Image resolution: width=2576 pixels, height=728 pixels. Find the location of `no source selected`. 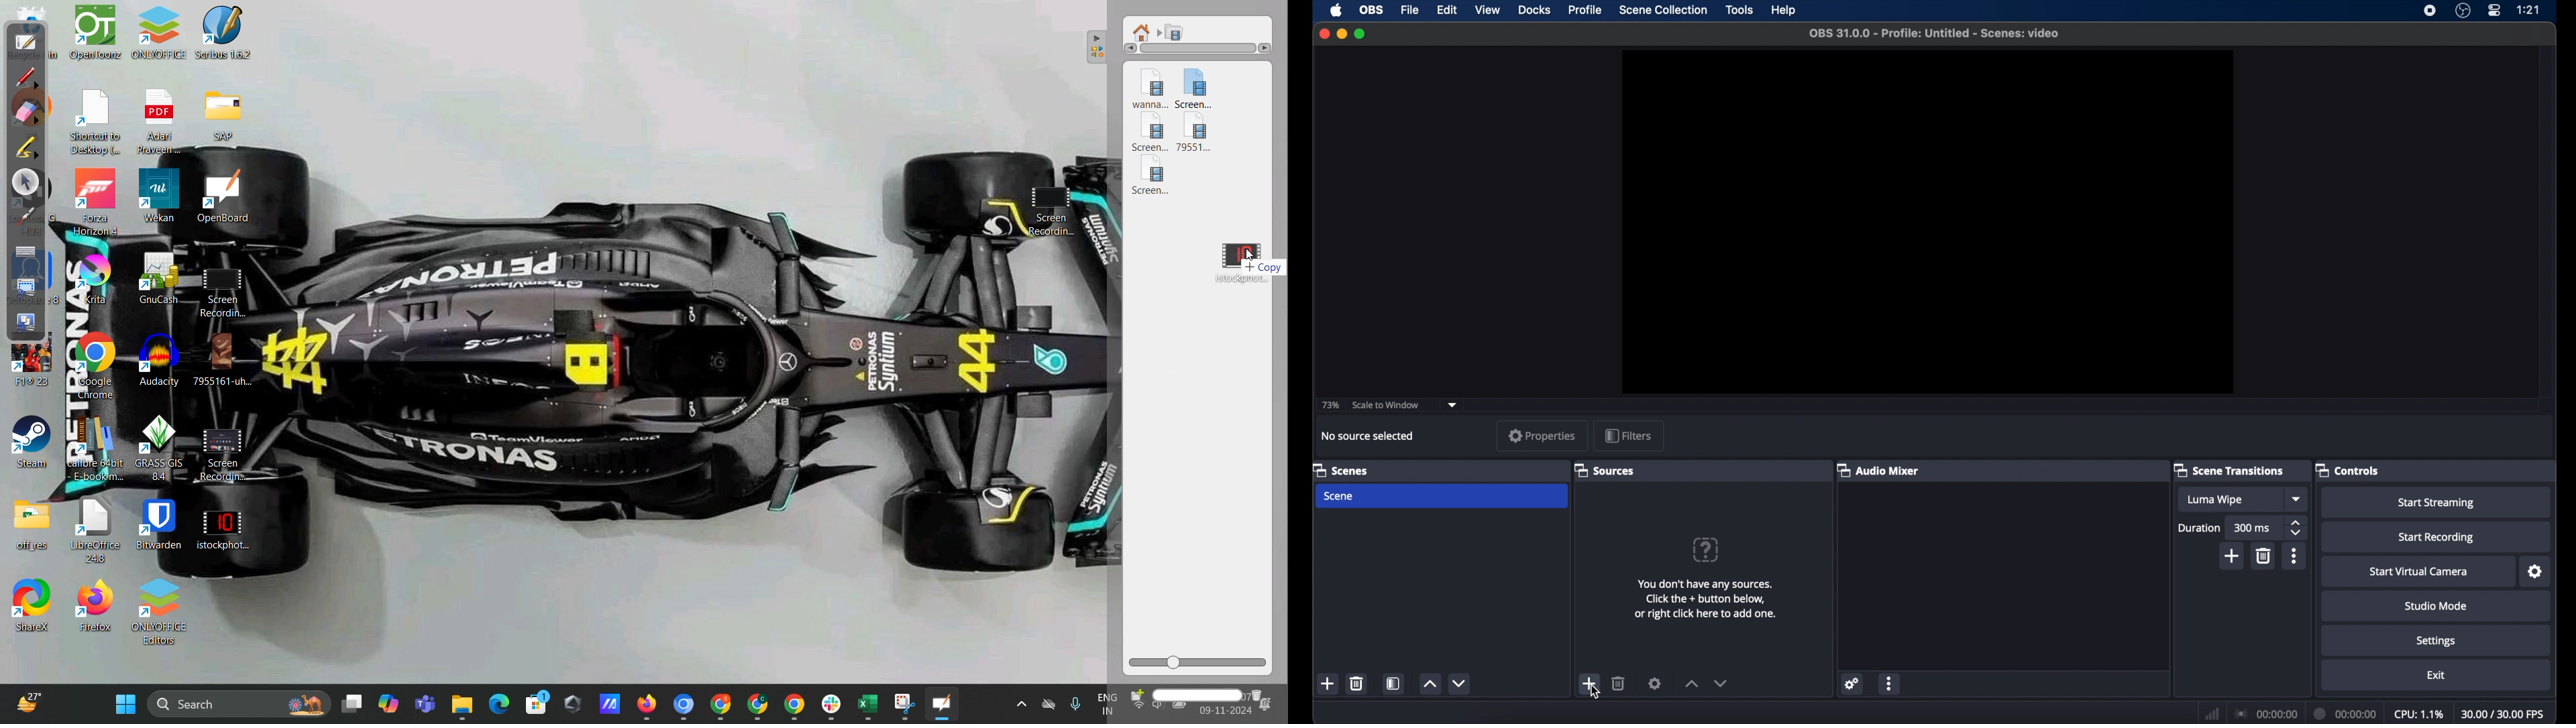

no source selected is located at coordinates (1369, 435).